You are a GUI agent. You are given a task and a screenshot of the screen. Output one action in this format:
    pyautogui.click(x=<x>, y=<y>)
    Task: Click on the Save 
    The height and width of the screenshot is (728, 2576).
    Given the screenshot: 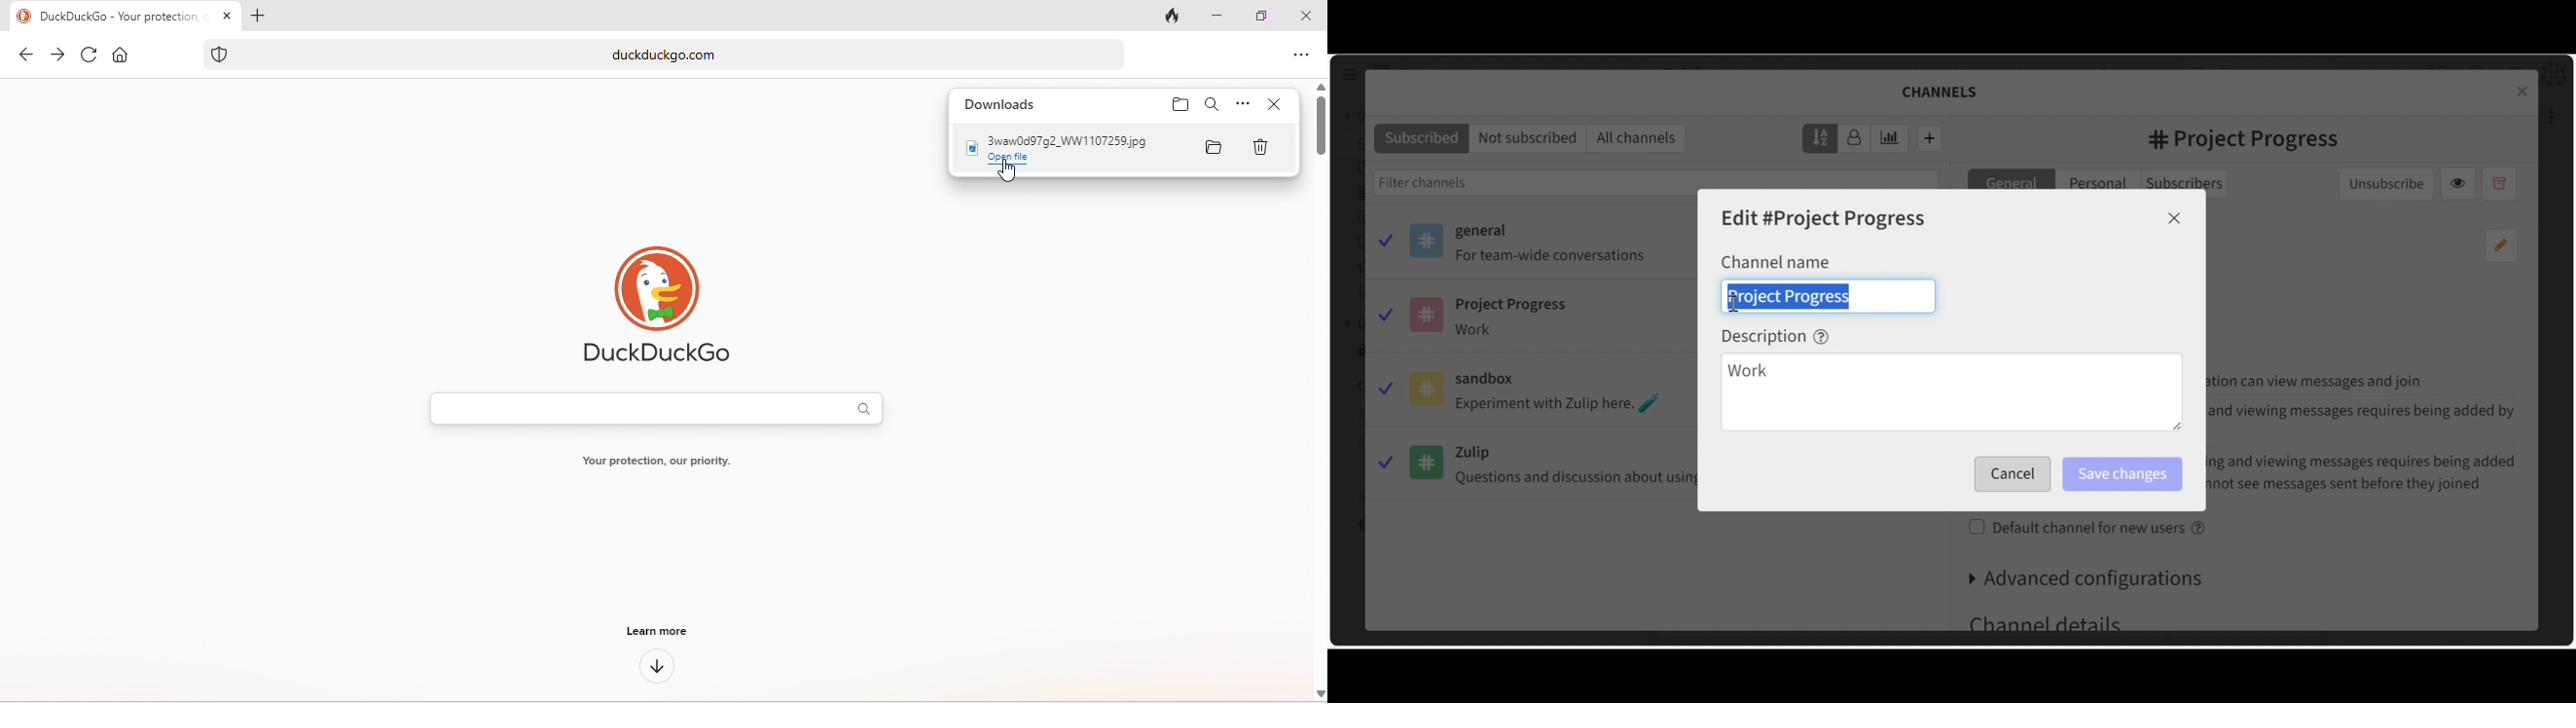 What is the action you would take?
    pyautogui.click(x=2009, y=475)
    